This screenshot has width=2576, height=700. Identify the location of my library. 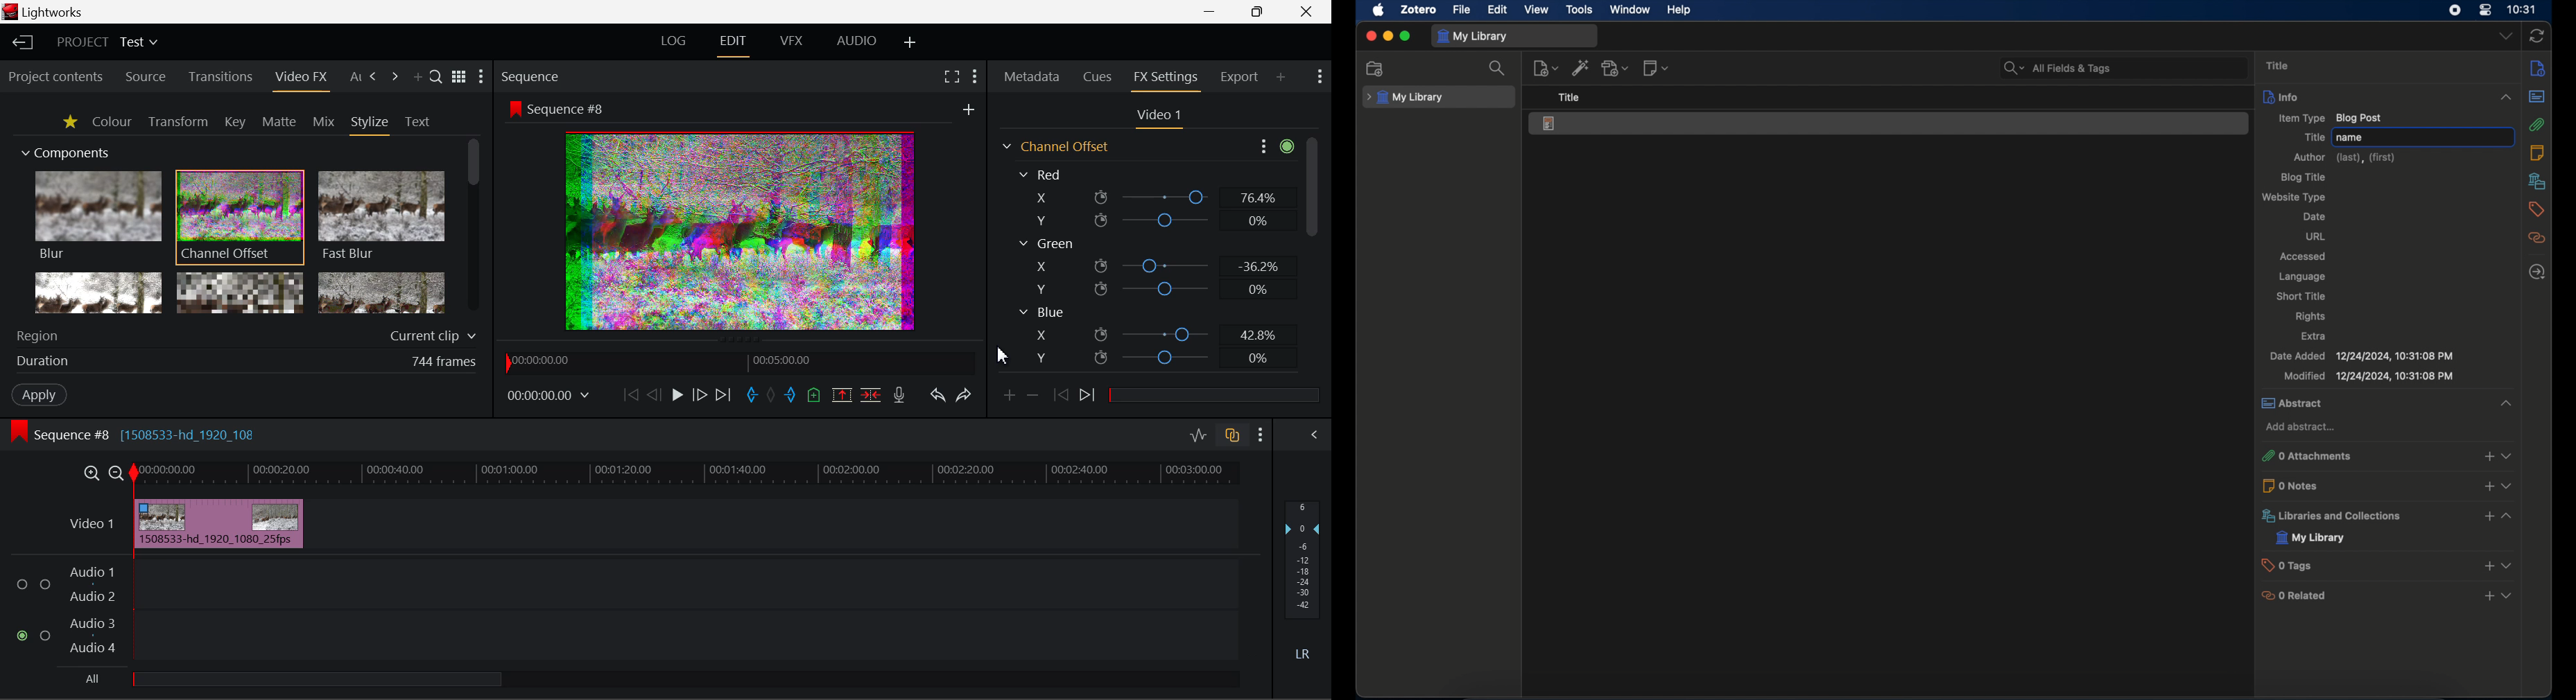
(1405, 97).